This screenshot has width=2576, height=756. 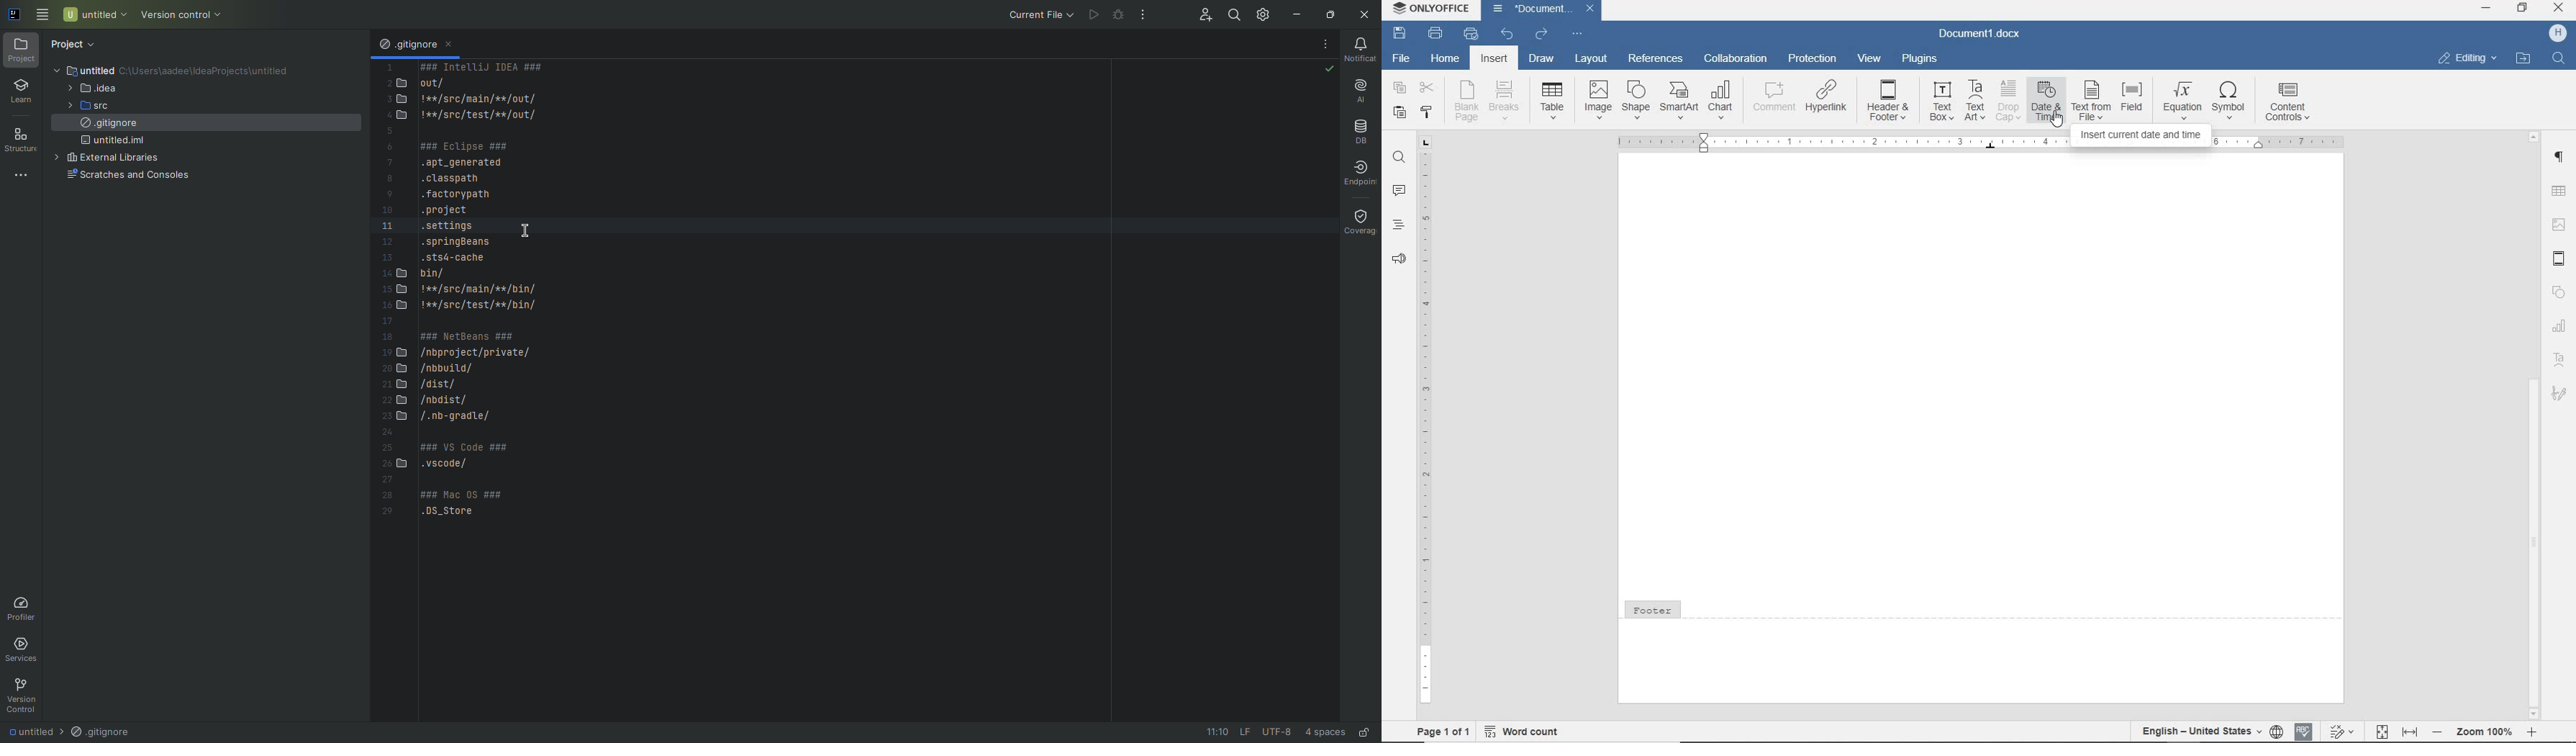 What do you see at coordinates (1397, 190) in the screenshot?
I see `comments` at bounding box center [1397, 190].